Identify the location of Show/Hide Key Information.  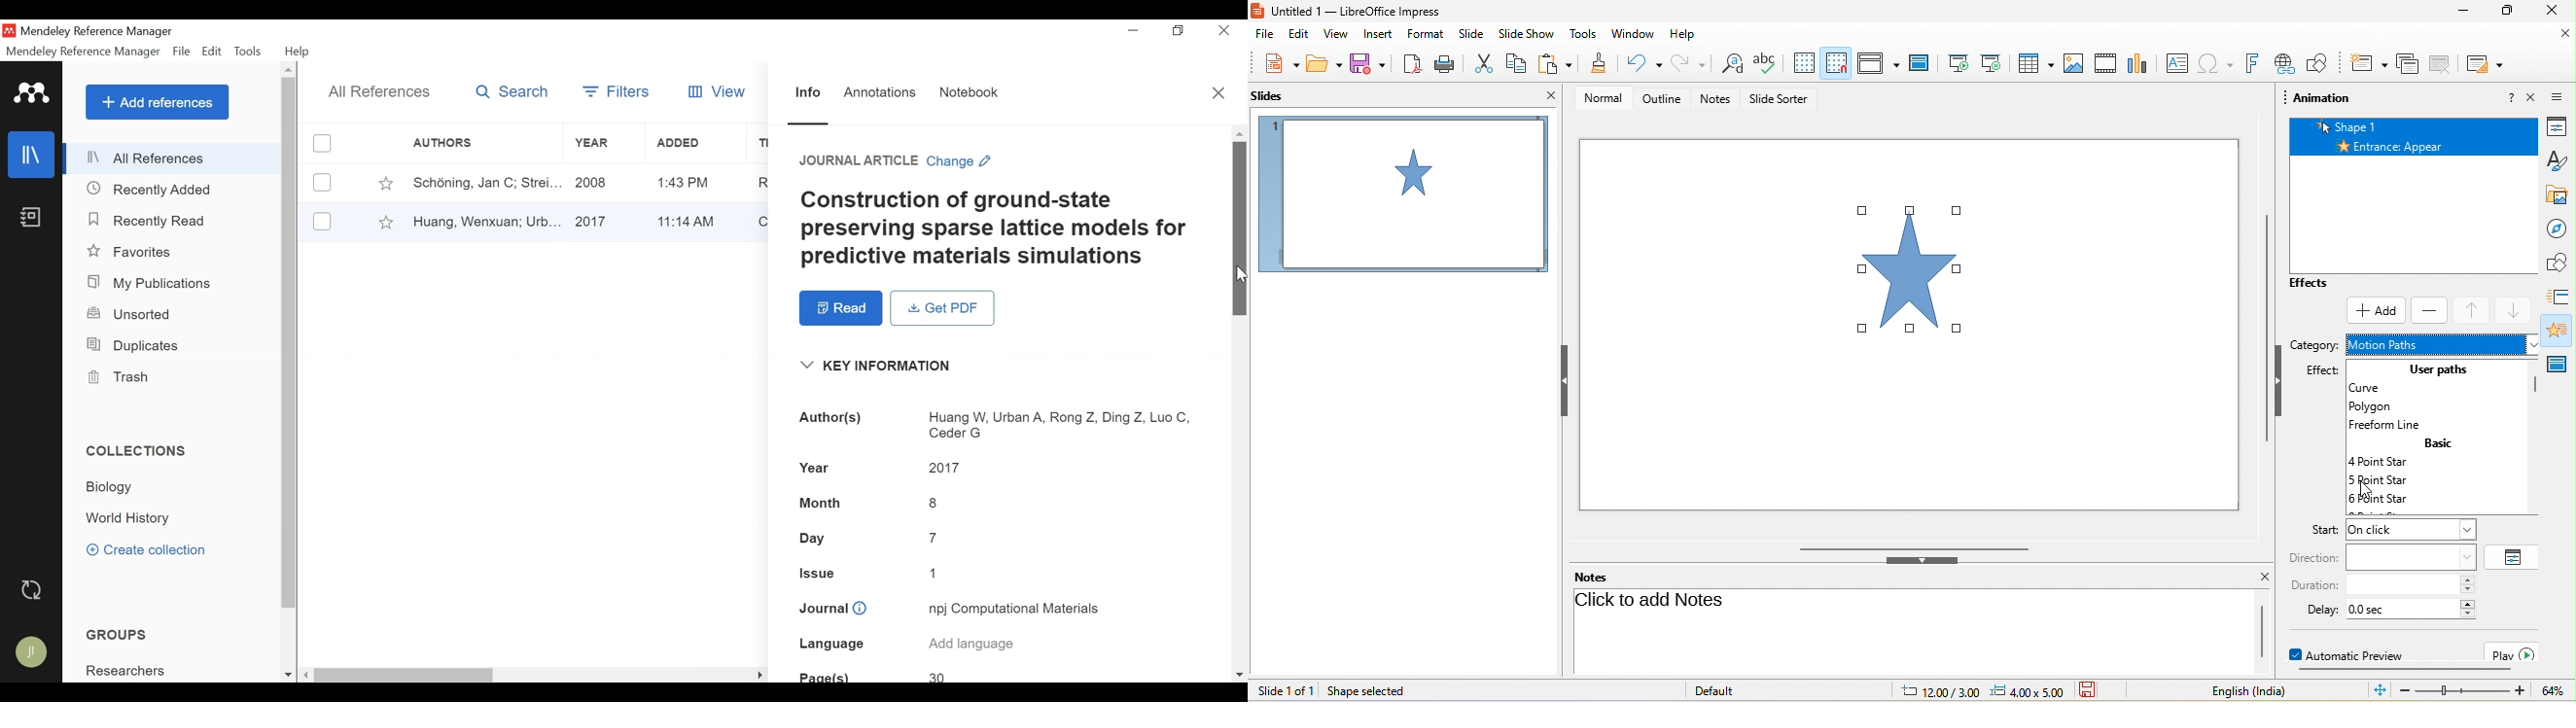
(885, 366).